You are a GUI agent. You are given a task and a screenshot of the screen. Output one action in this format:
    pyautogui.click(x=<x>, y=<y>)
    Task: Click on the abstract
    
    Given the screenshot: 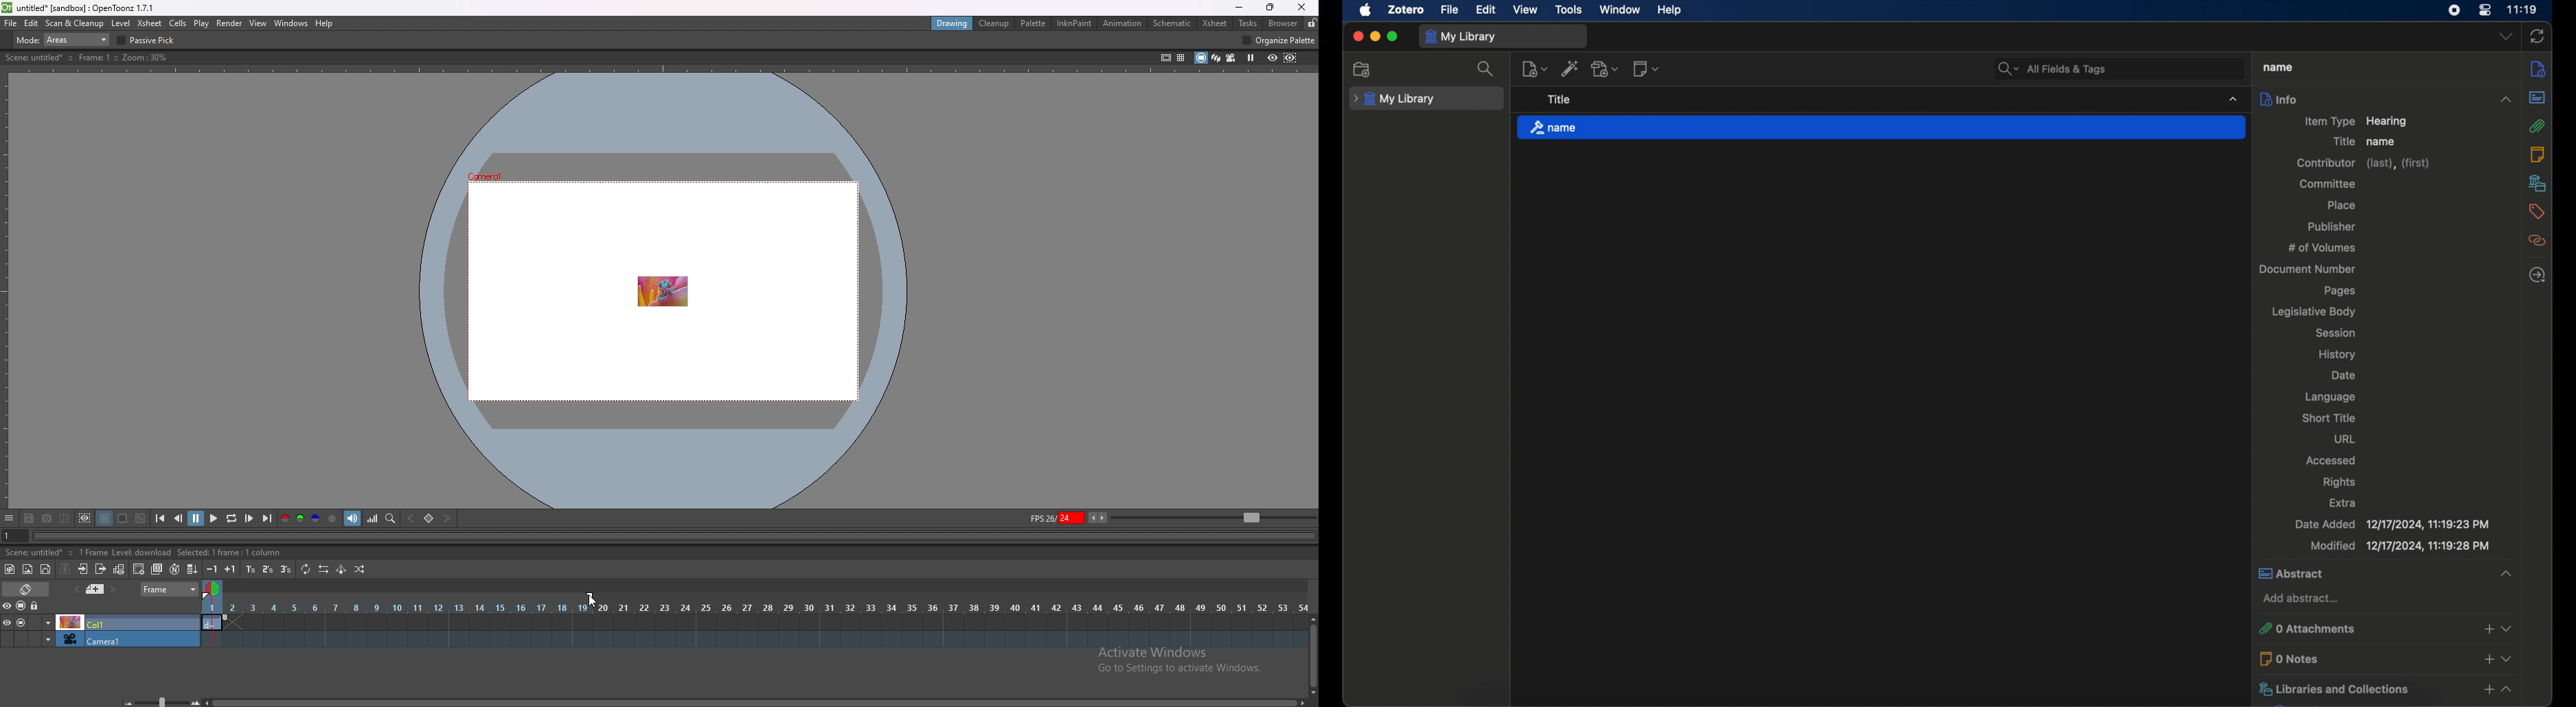 What is the action you would take?
    pyautogui.click(x=2386, y=574)
    